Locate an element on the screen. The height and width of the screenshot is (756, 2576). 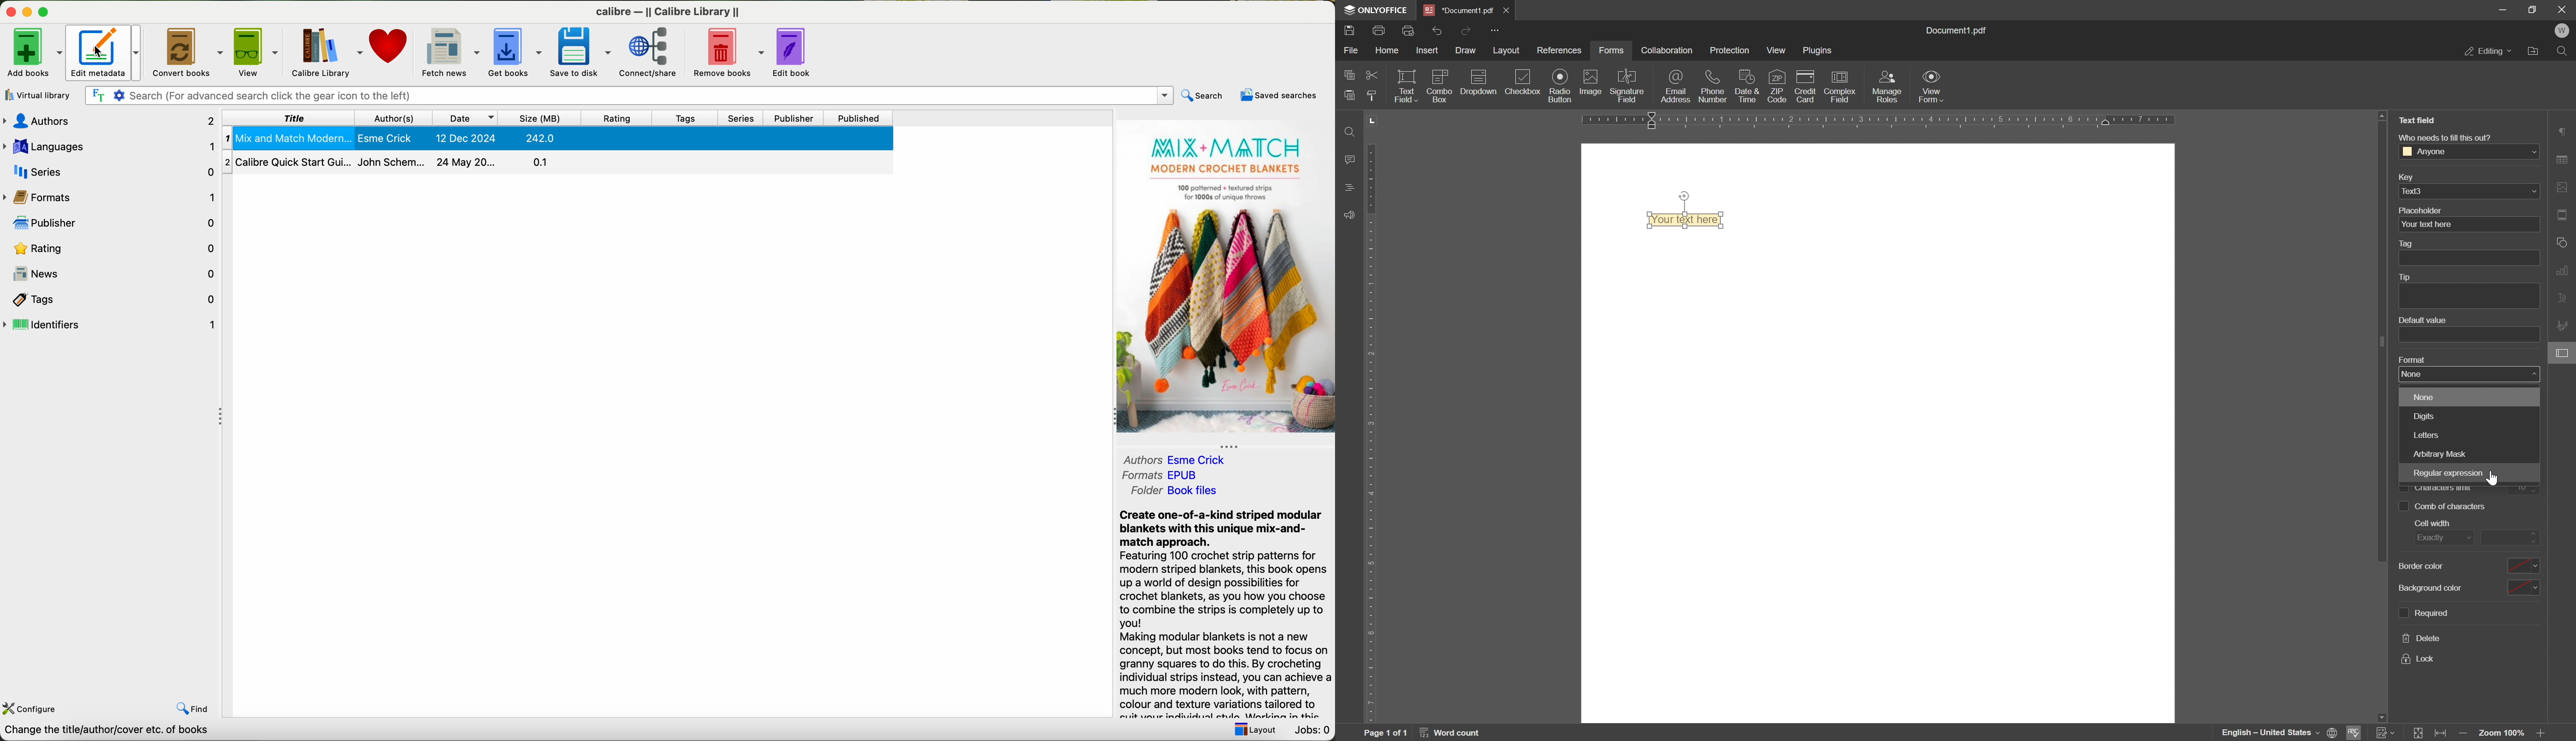
required is located at coordinates (2432, 612).